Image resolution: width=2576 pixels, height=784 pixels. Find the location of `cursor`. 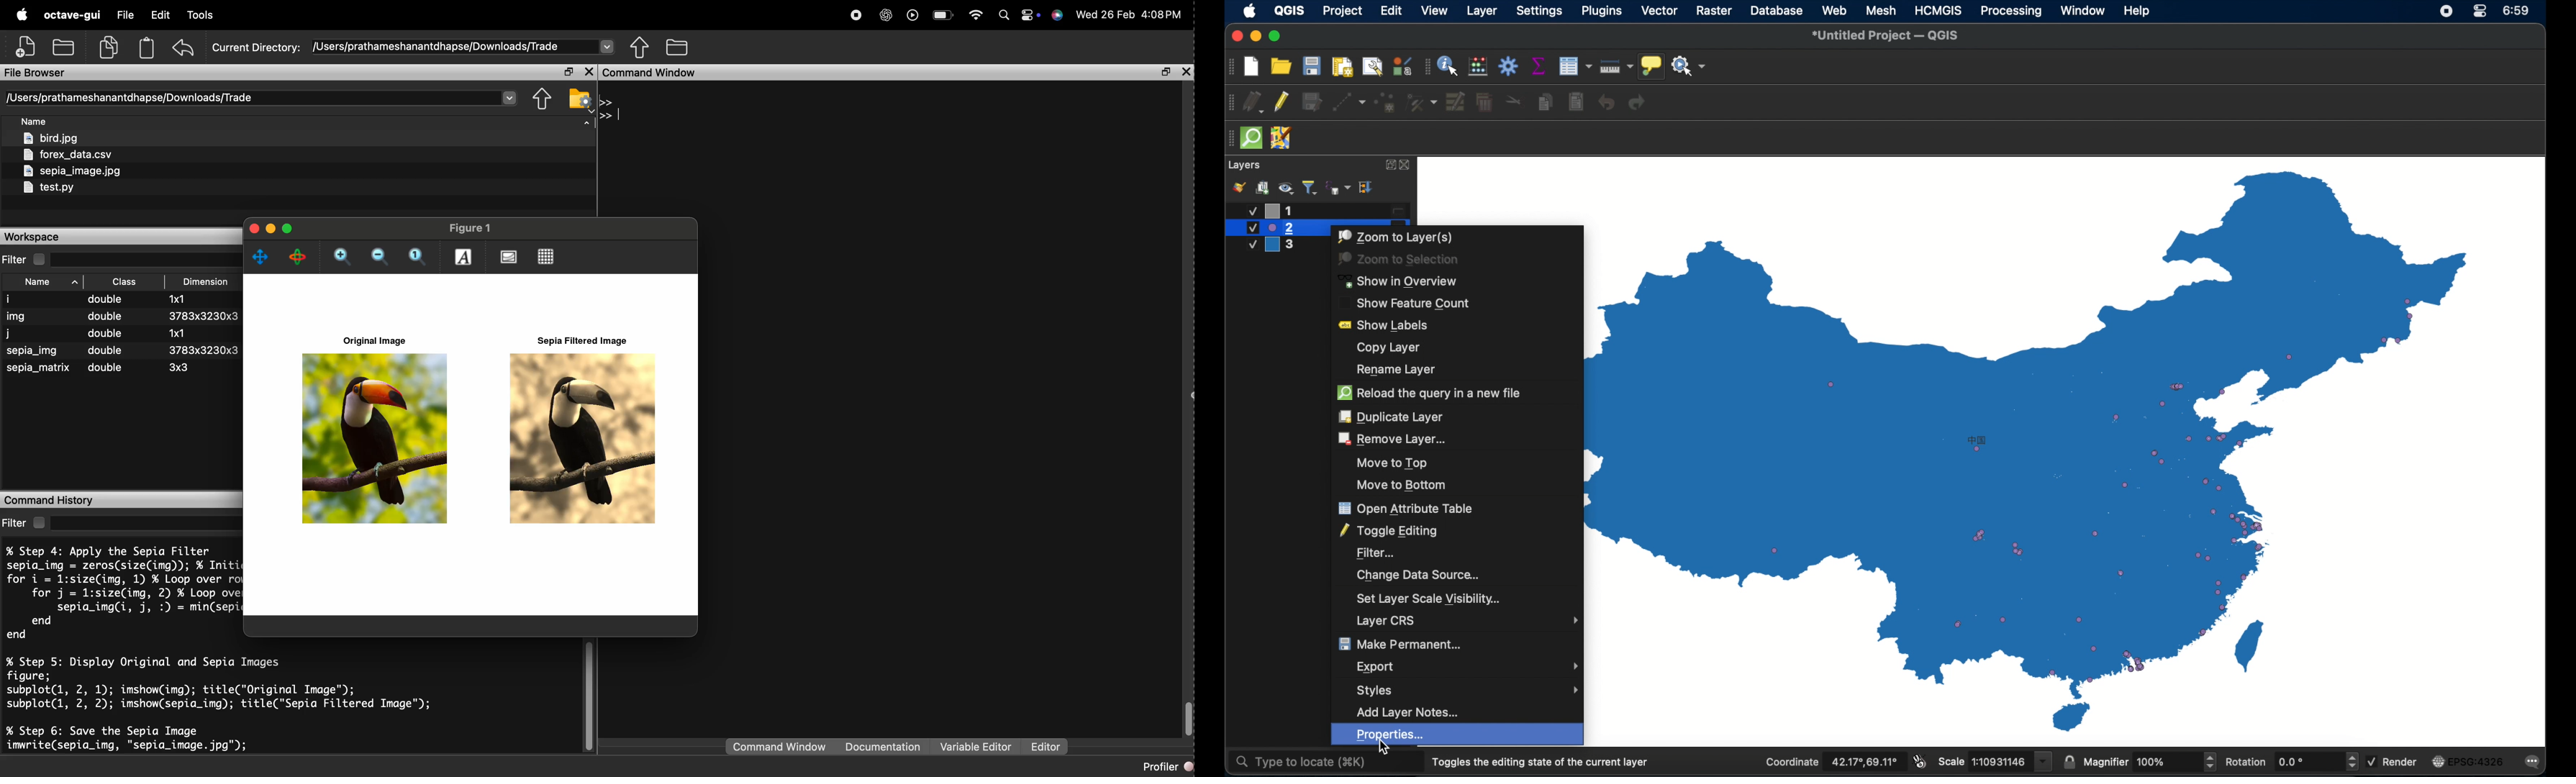

cursor is located at coordinates (1389, 752).